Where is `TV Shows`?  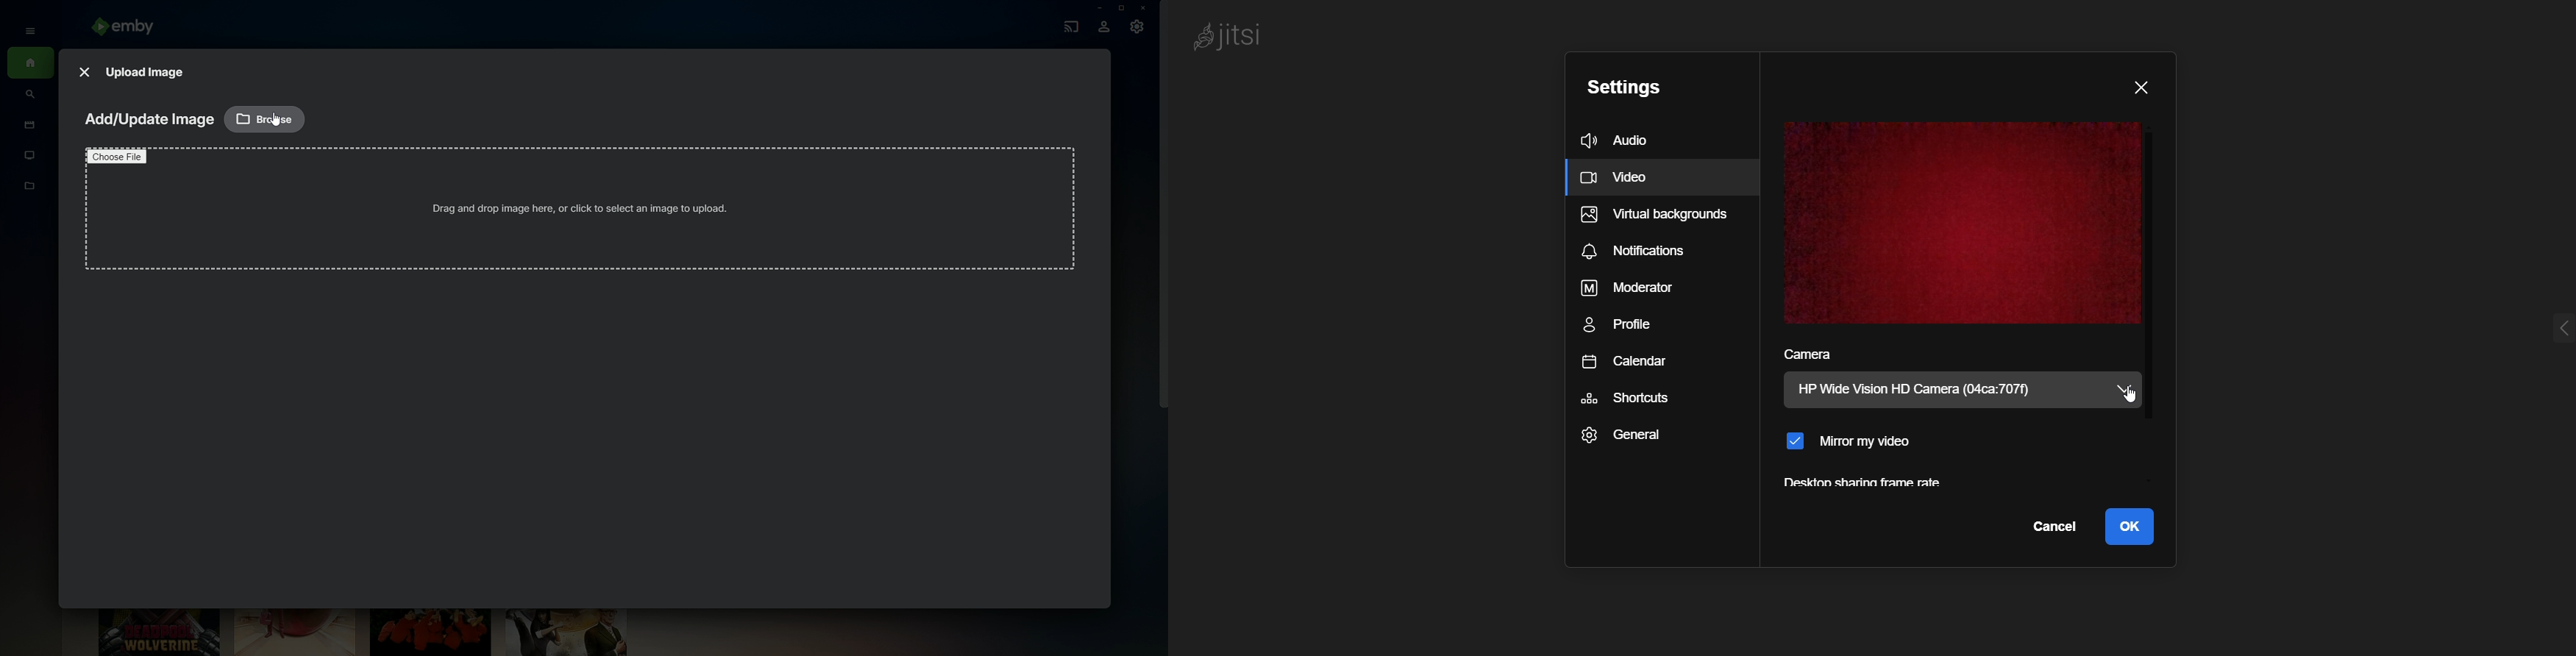
TV Shows is located at coordinates (30, 156).